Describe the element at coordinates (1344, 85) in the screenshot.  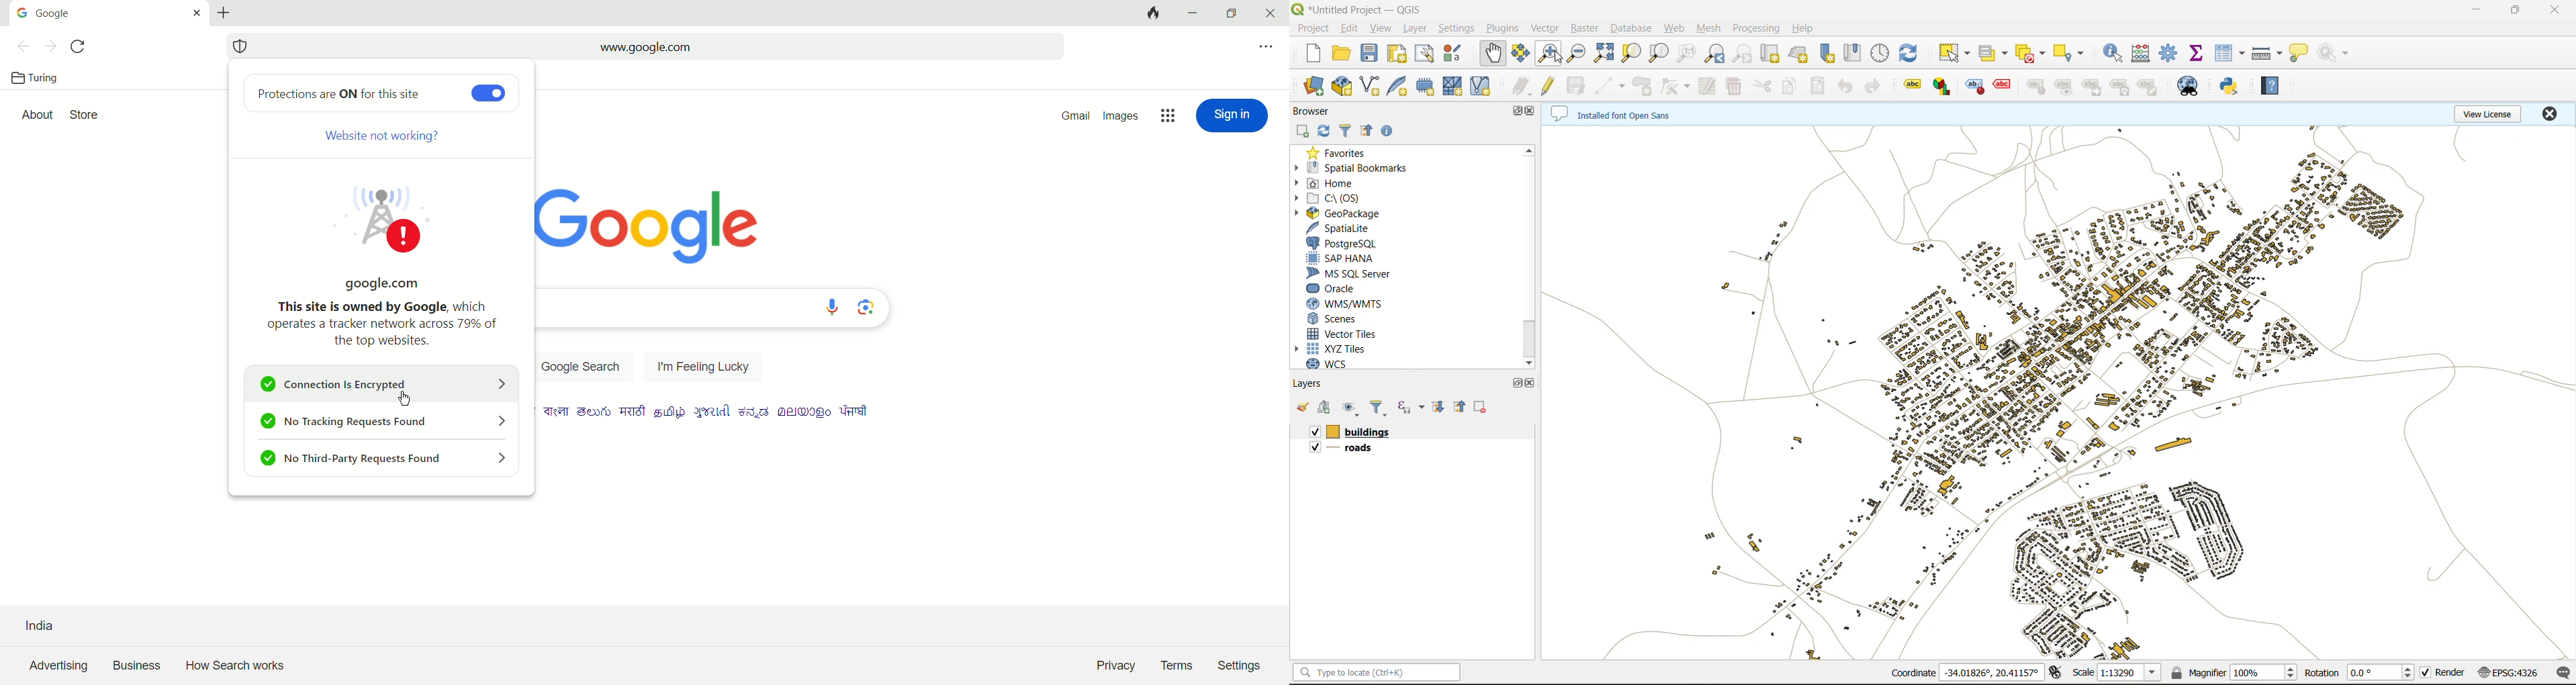
I see `new geopackage layer` at that location.